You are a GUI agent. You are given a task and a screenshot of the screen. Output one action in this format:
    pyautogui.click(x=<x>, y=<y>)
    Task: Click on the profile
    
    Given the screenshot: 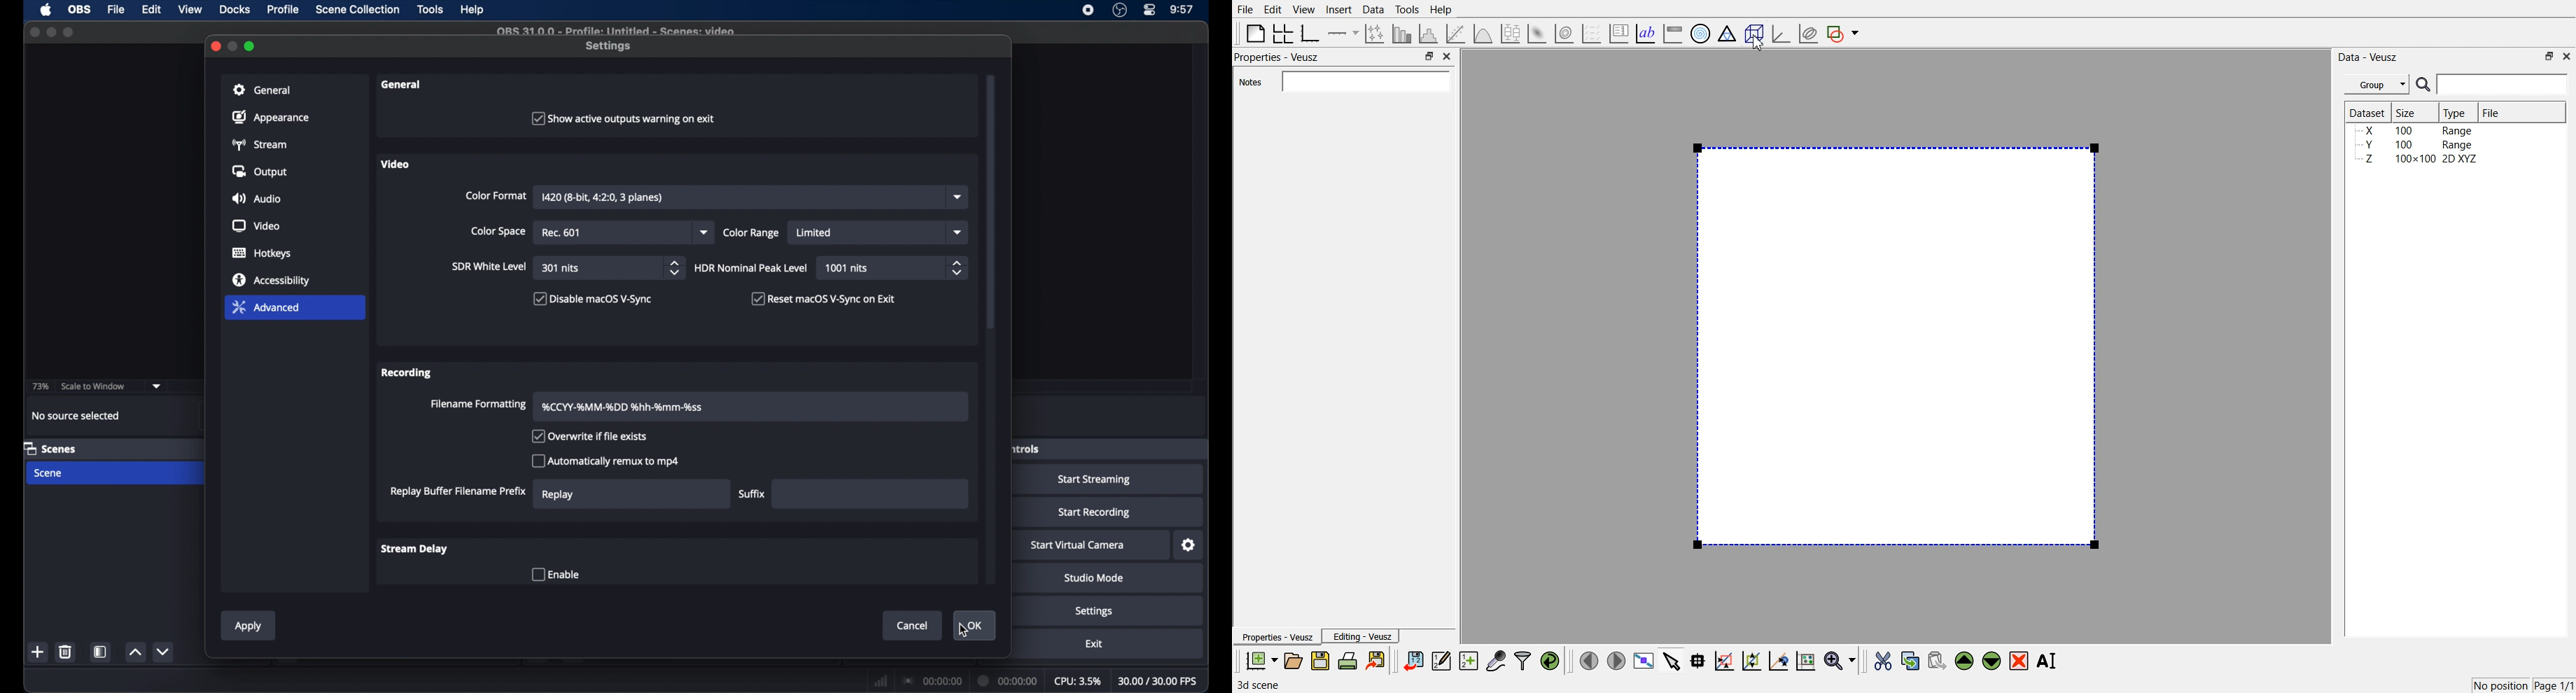 What is the action you would take?
    pyautogui.click(x=284, y=10)
    